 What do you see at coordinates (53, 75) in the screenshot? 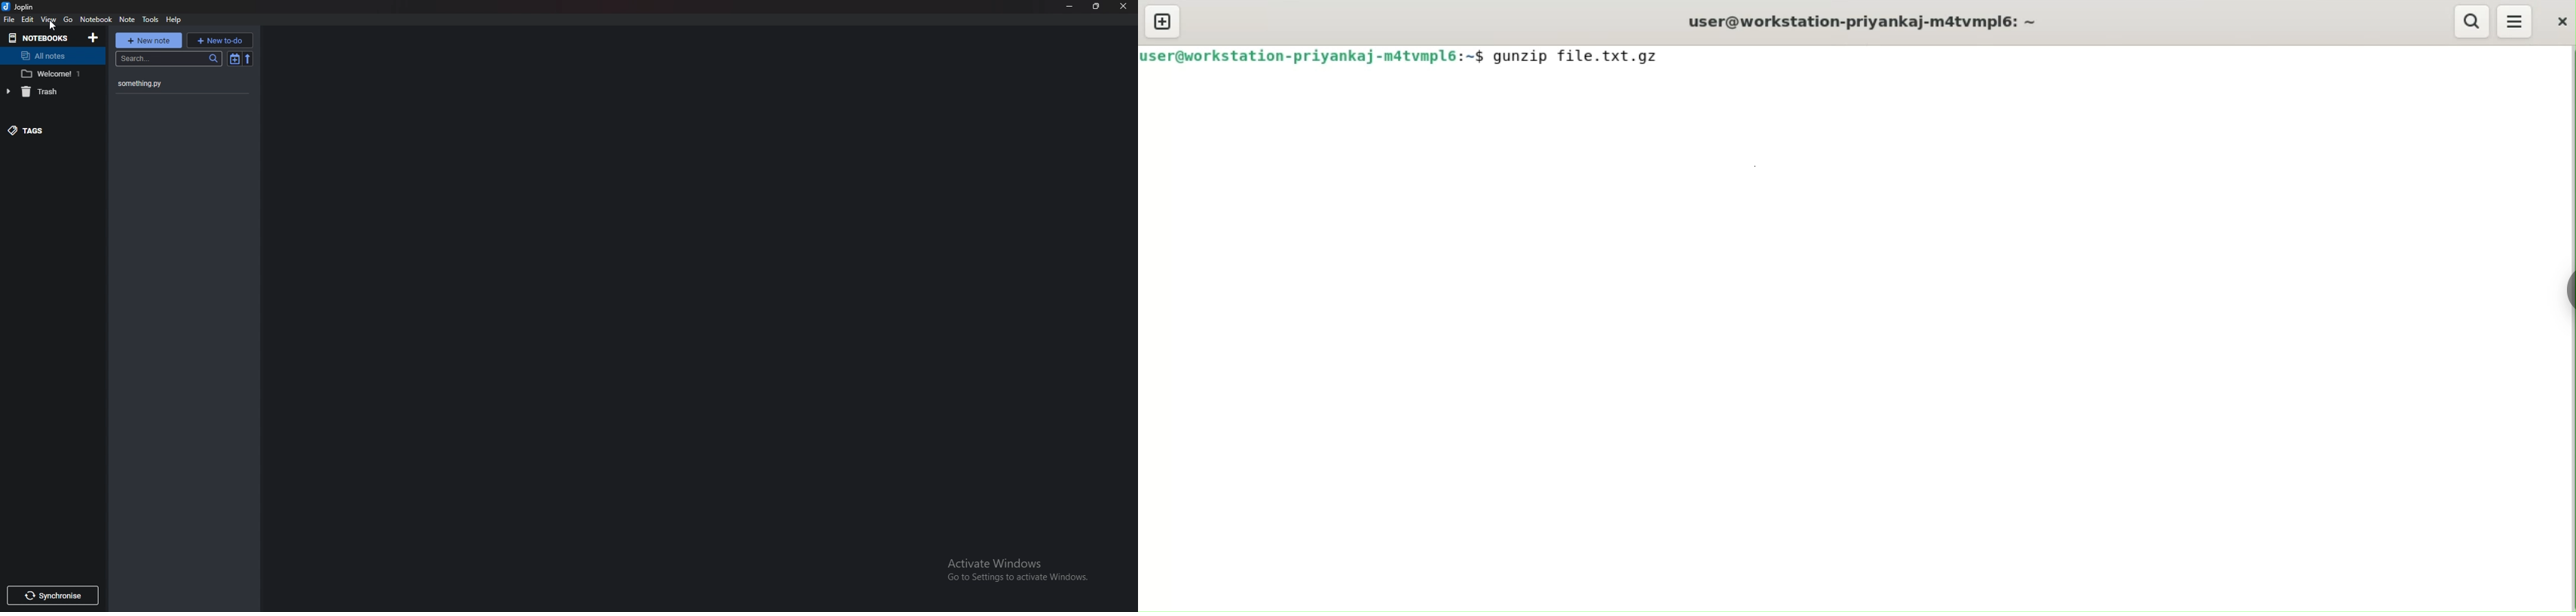
I see `welcome 1` at bounding box center [53, 75].